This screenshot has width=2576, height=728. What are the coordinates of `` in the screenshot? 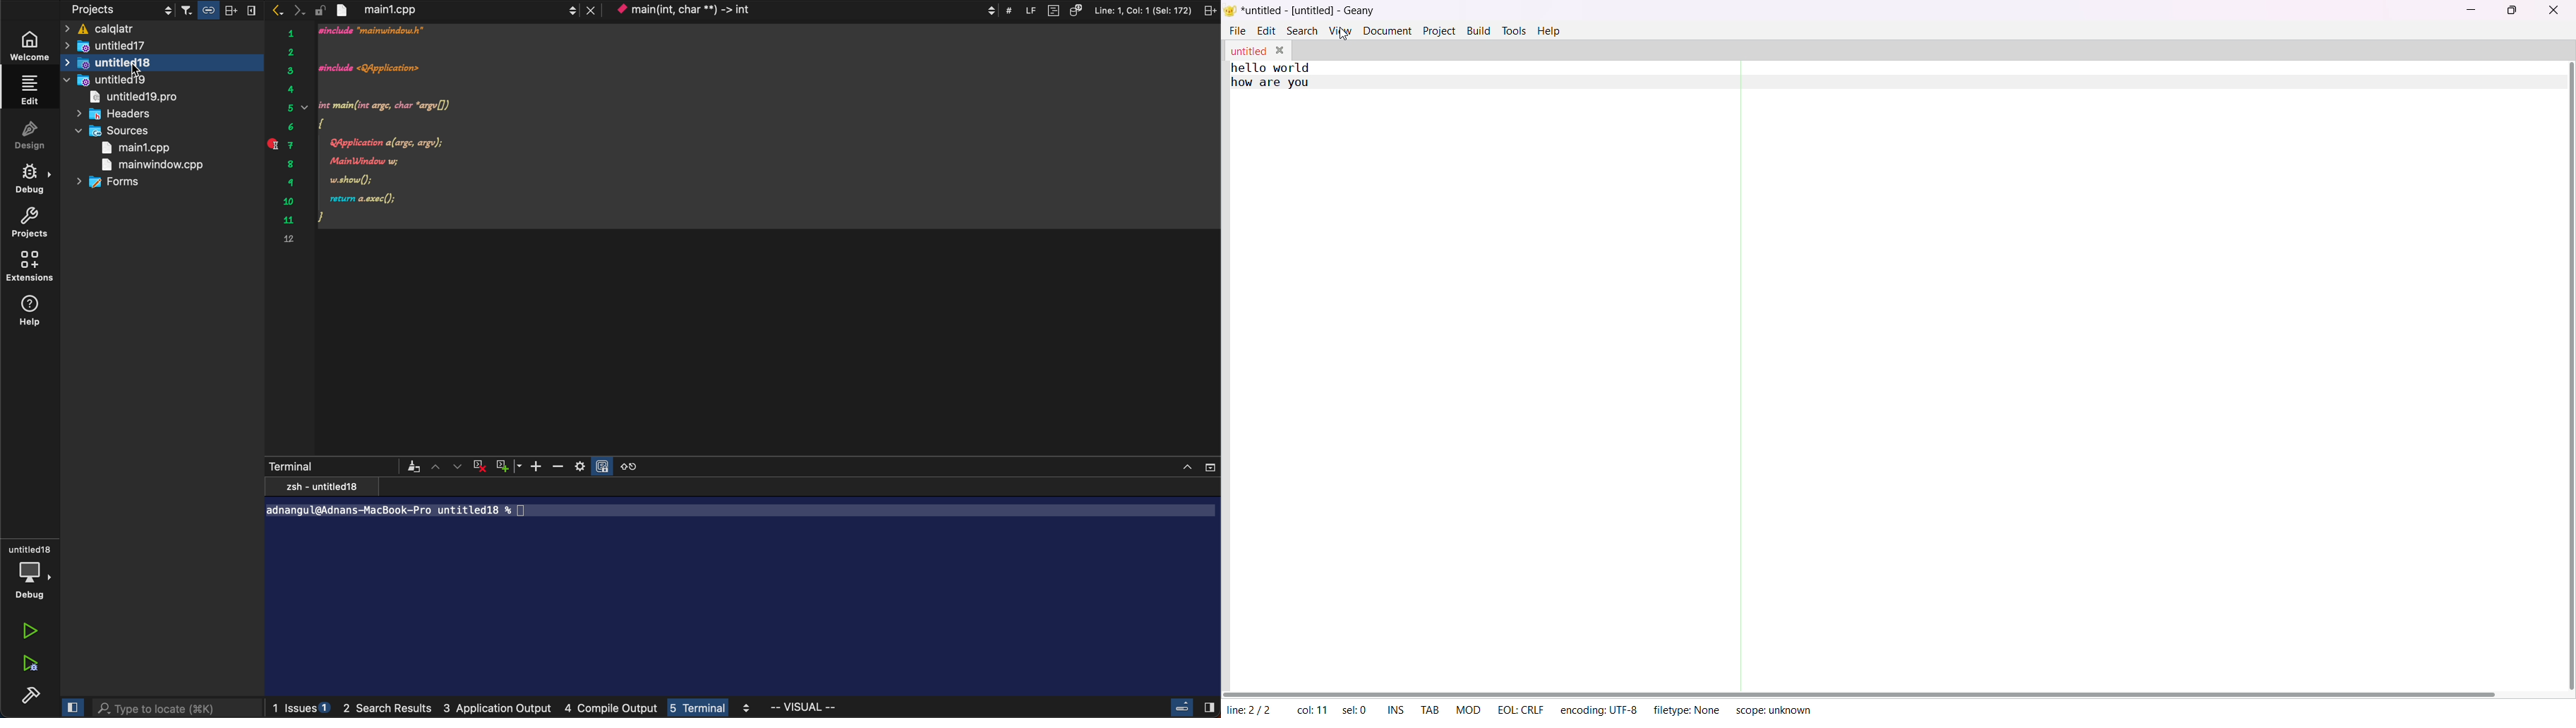 It's located at (417, 466).